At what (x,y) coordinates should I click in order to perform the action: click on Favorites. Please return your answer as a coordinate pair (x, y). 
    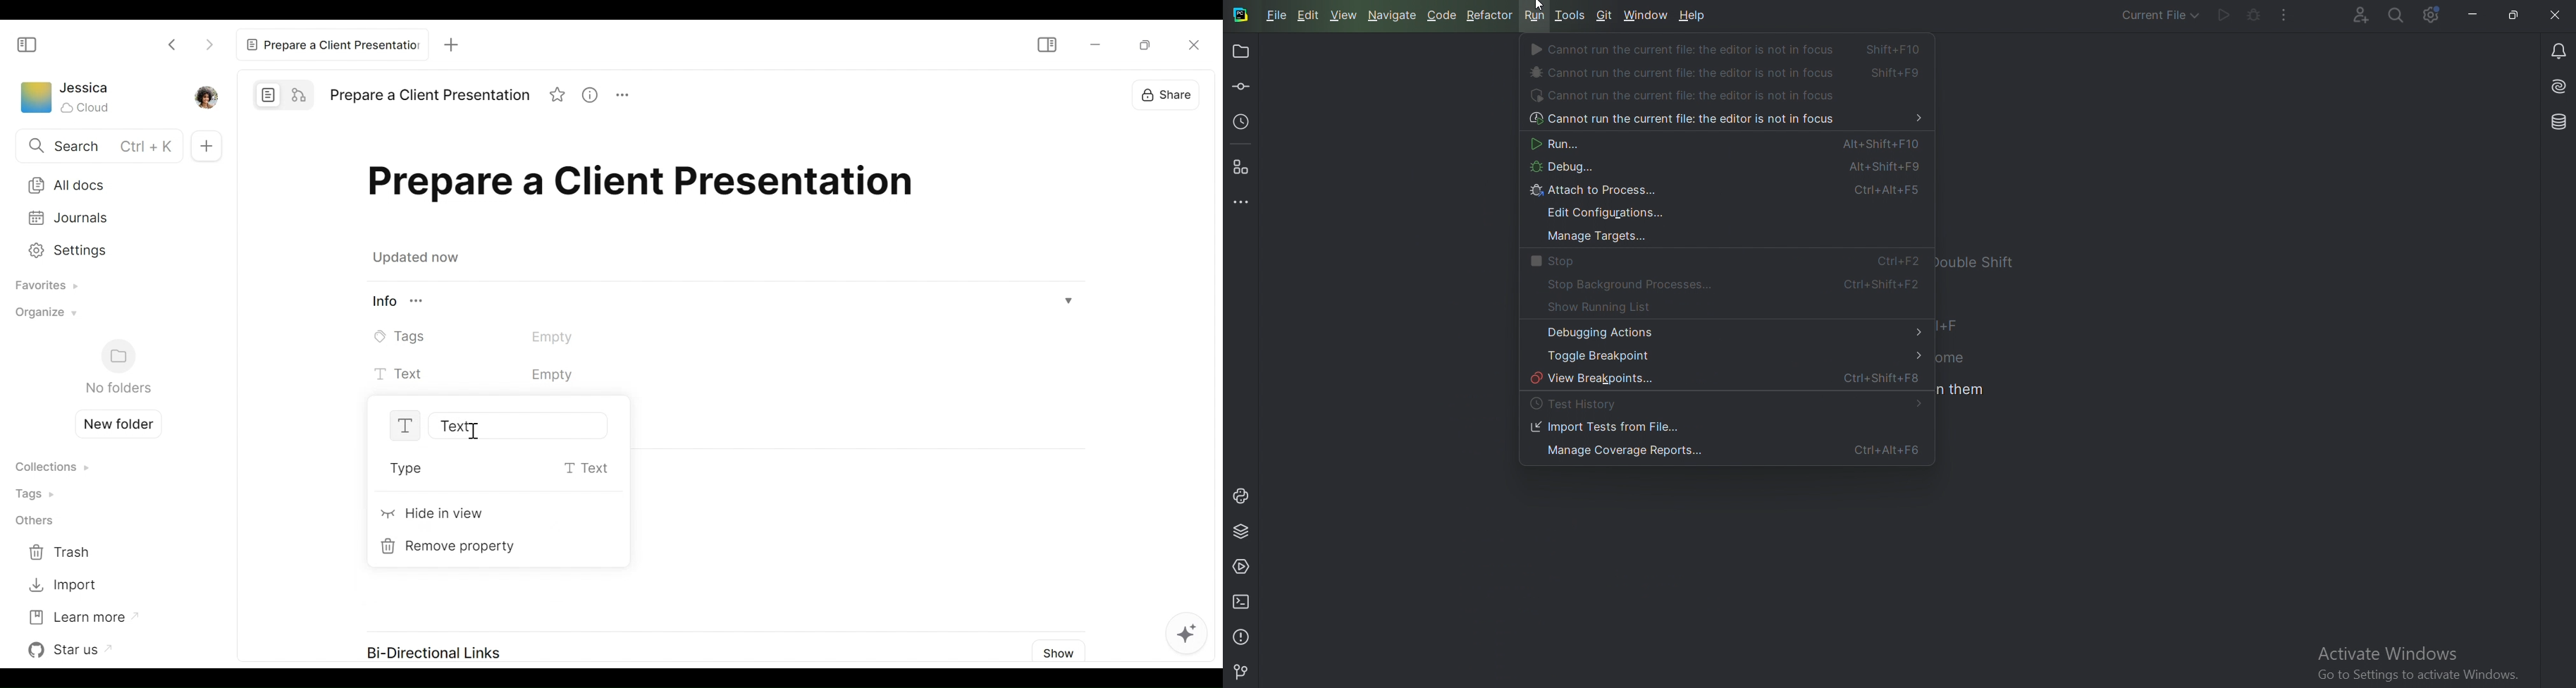
    Looking at the image, I should click on (42, 287).